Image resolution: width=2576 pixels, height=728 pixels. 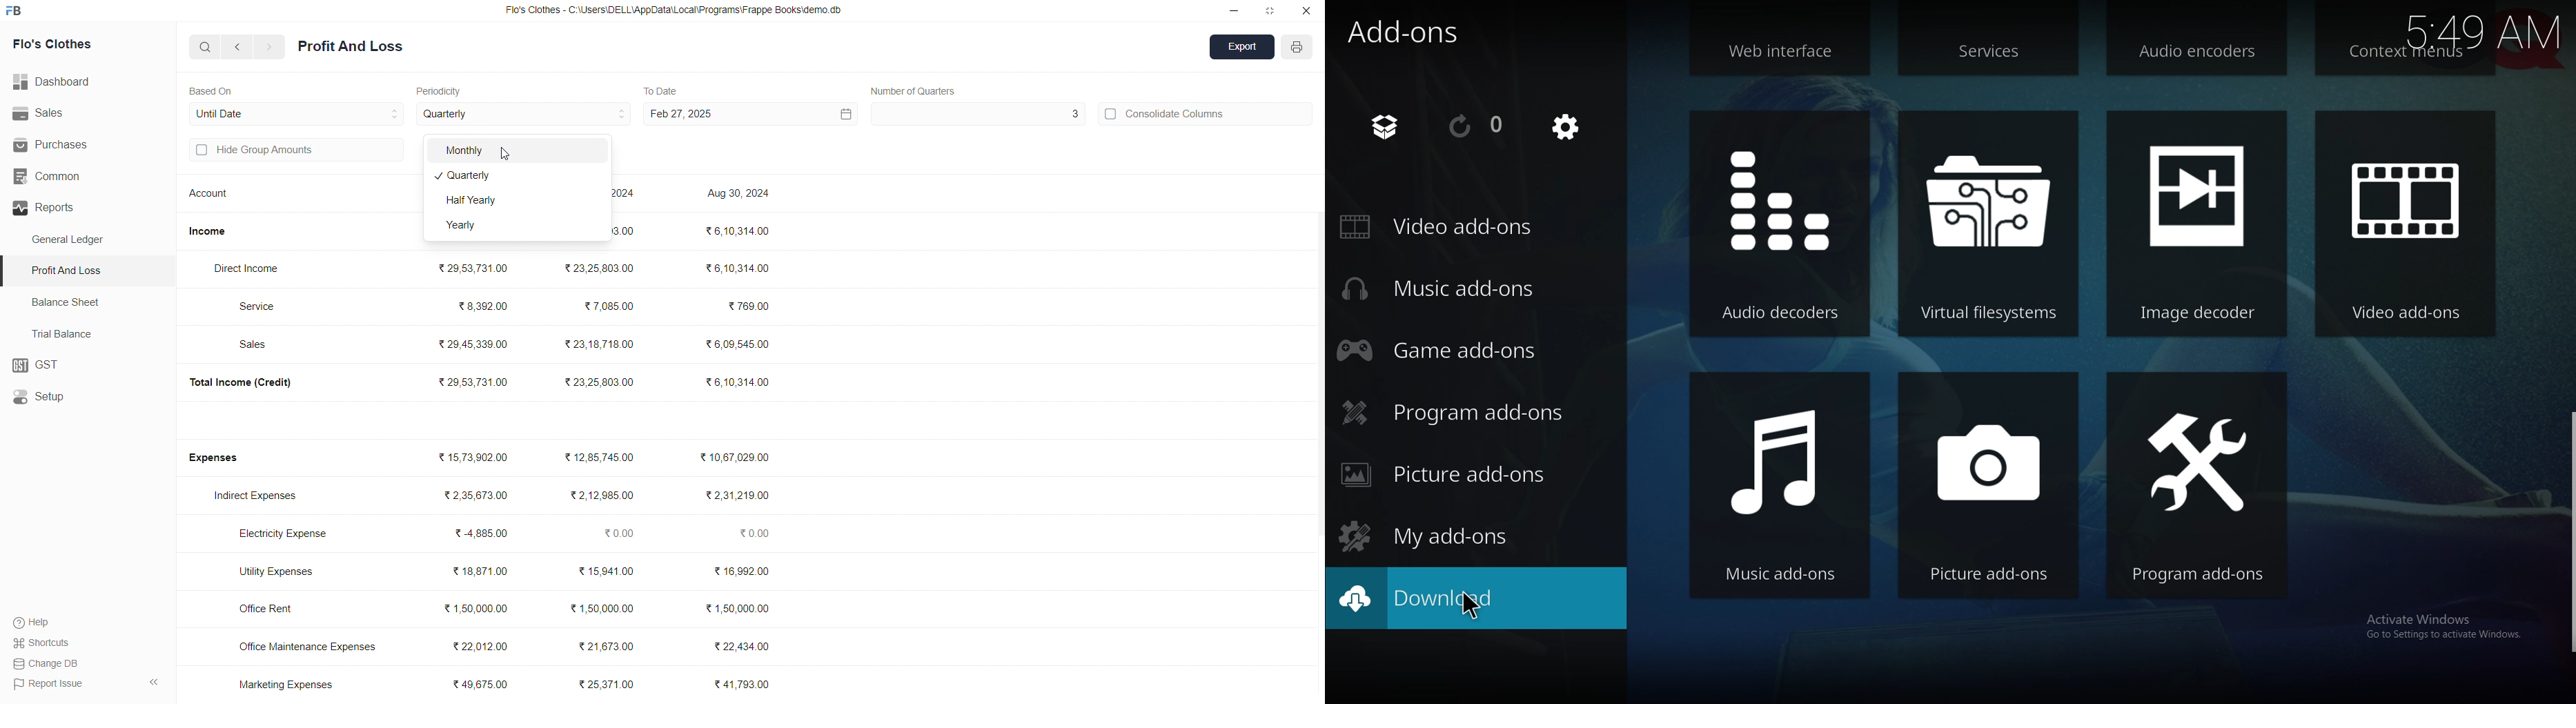 What do you see at coordinates (743, 571) in the screenshot?
I see `₹16,992.00` at bounding box center [743, 571].